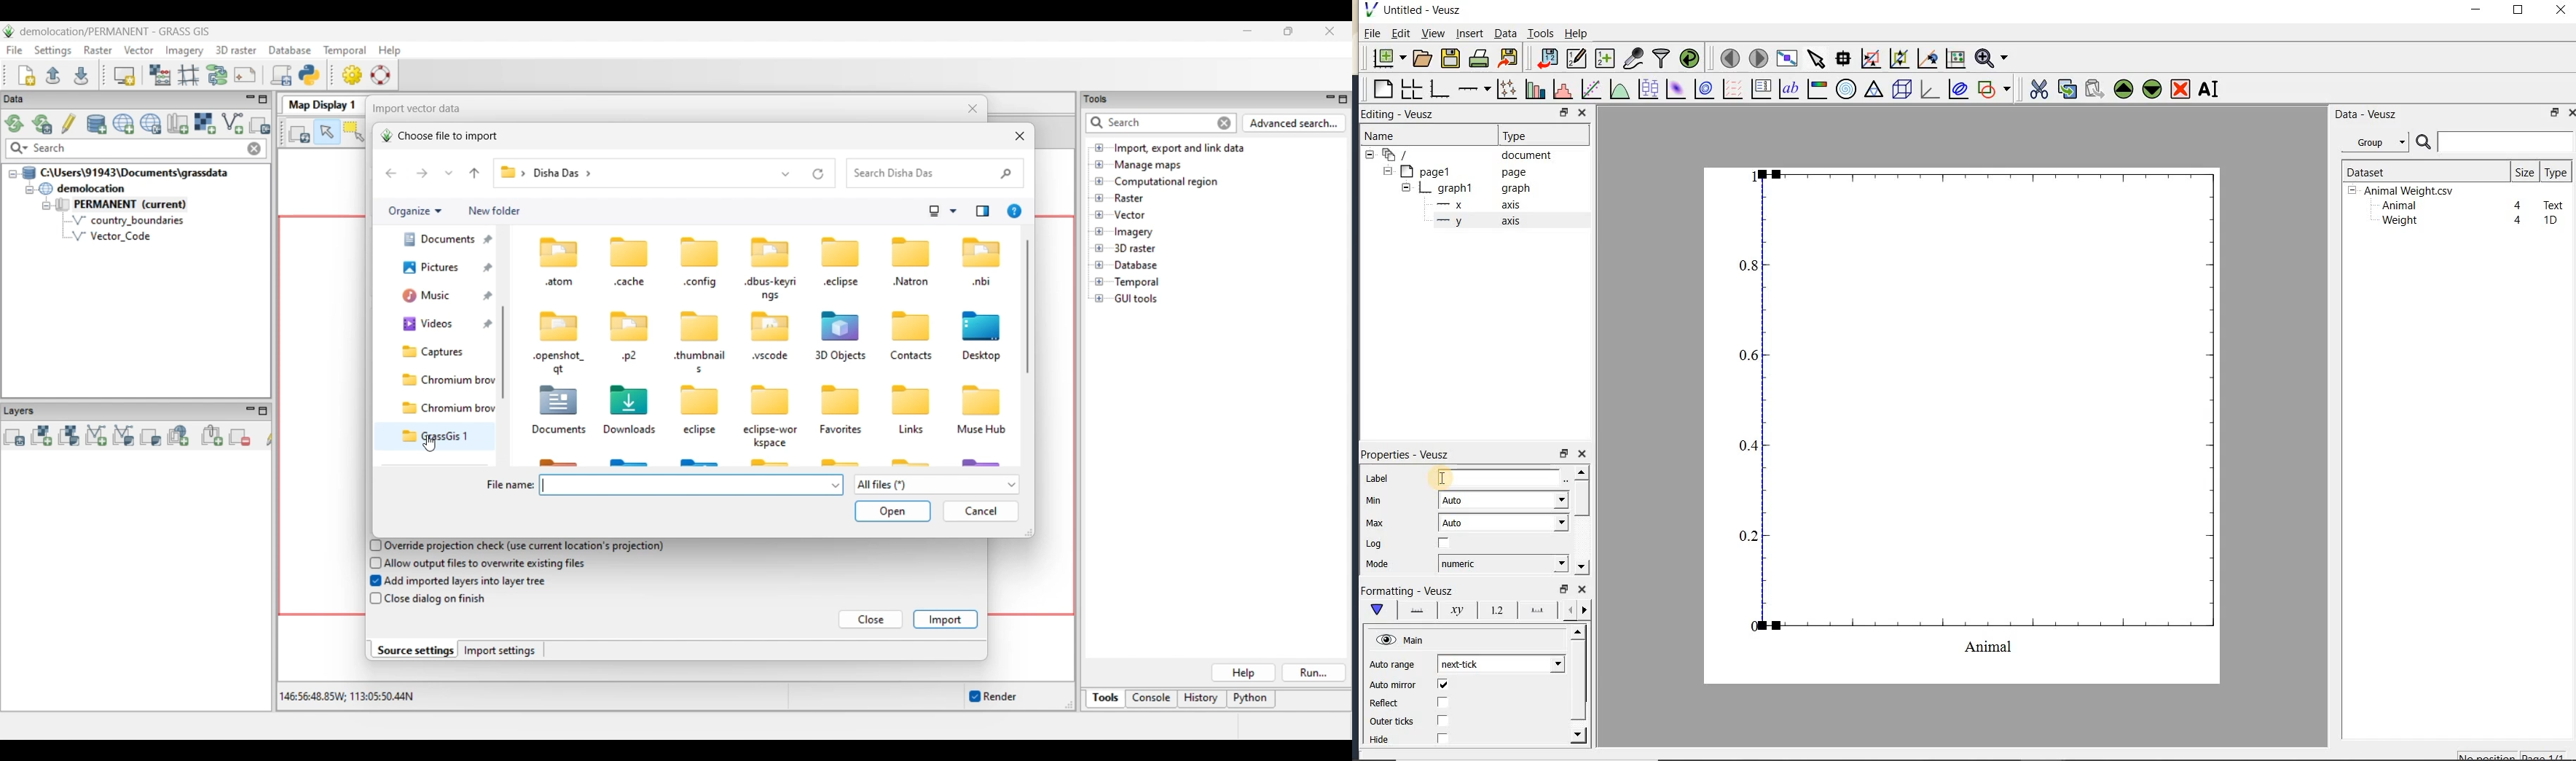 The width and height of the screenshot is (2576, 784). What do you see at coordinates (1535, 89) in the screenshot?
I see `plot bar charts` at bounding box center [1535, 89].